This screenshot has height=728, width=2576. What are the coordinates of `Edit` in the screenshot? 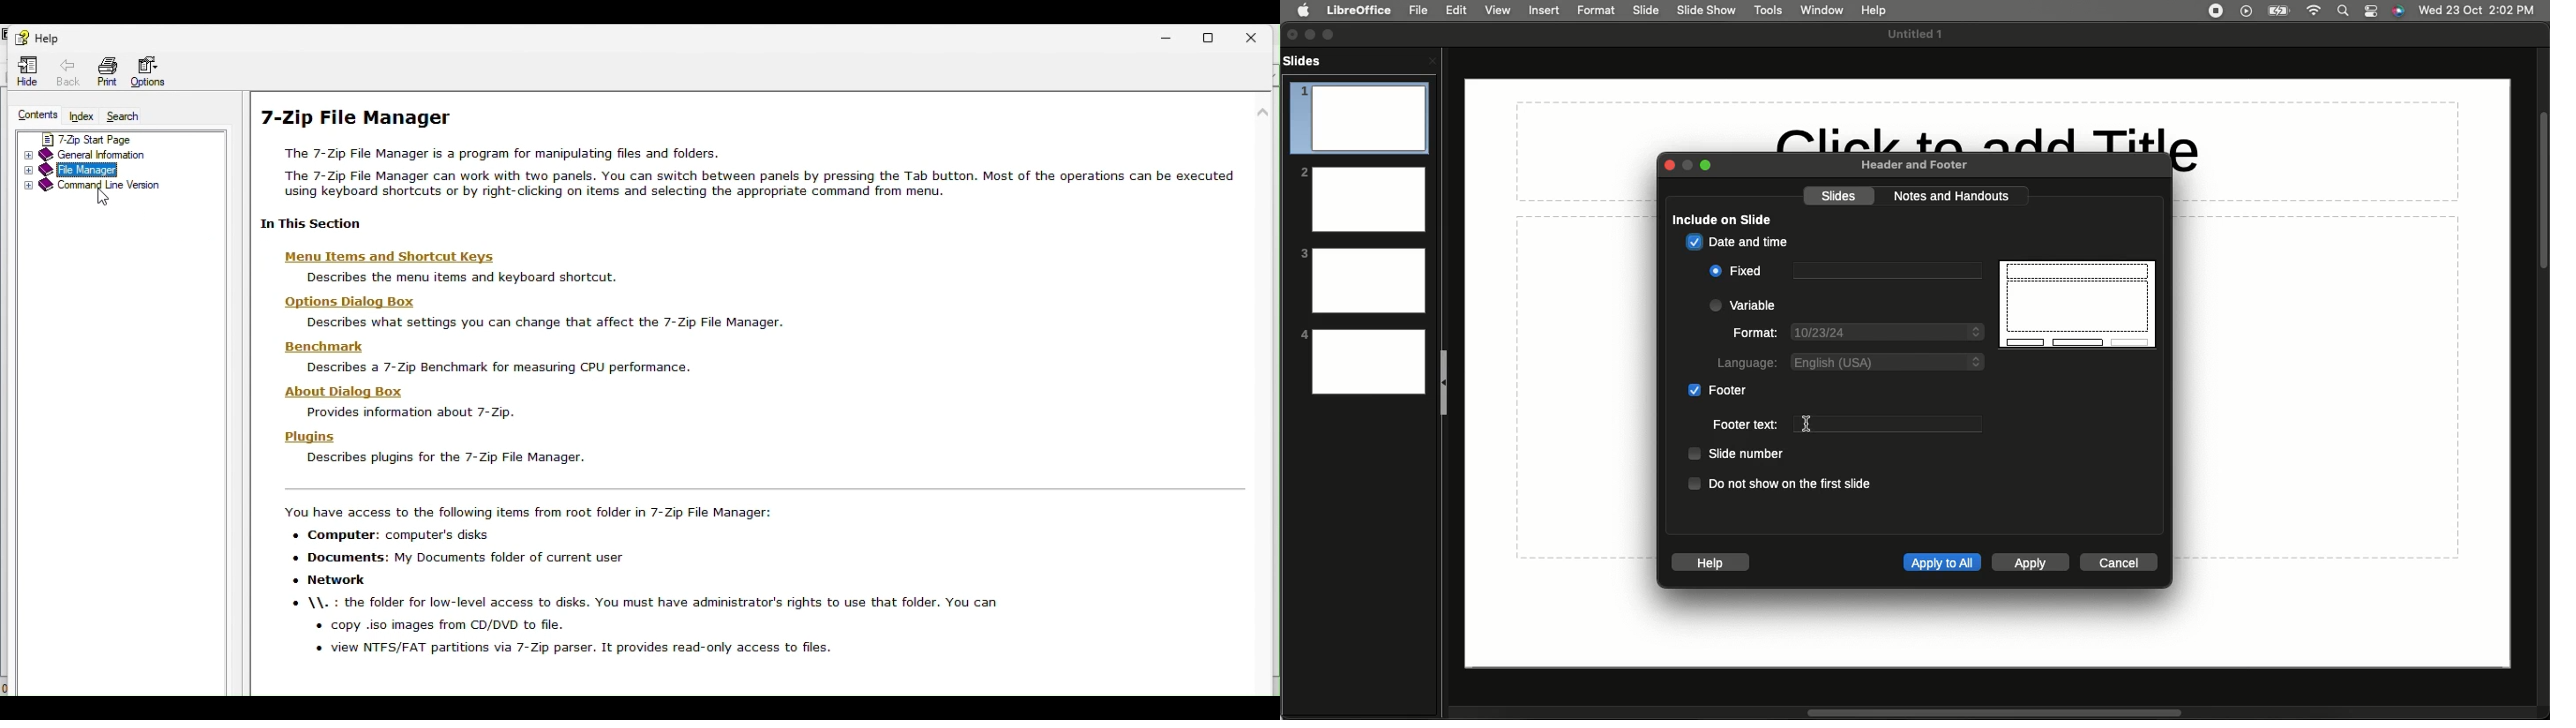 It's located at (1456, 11).